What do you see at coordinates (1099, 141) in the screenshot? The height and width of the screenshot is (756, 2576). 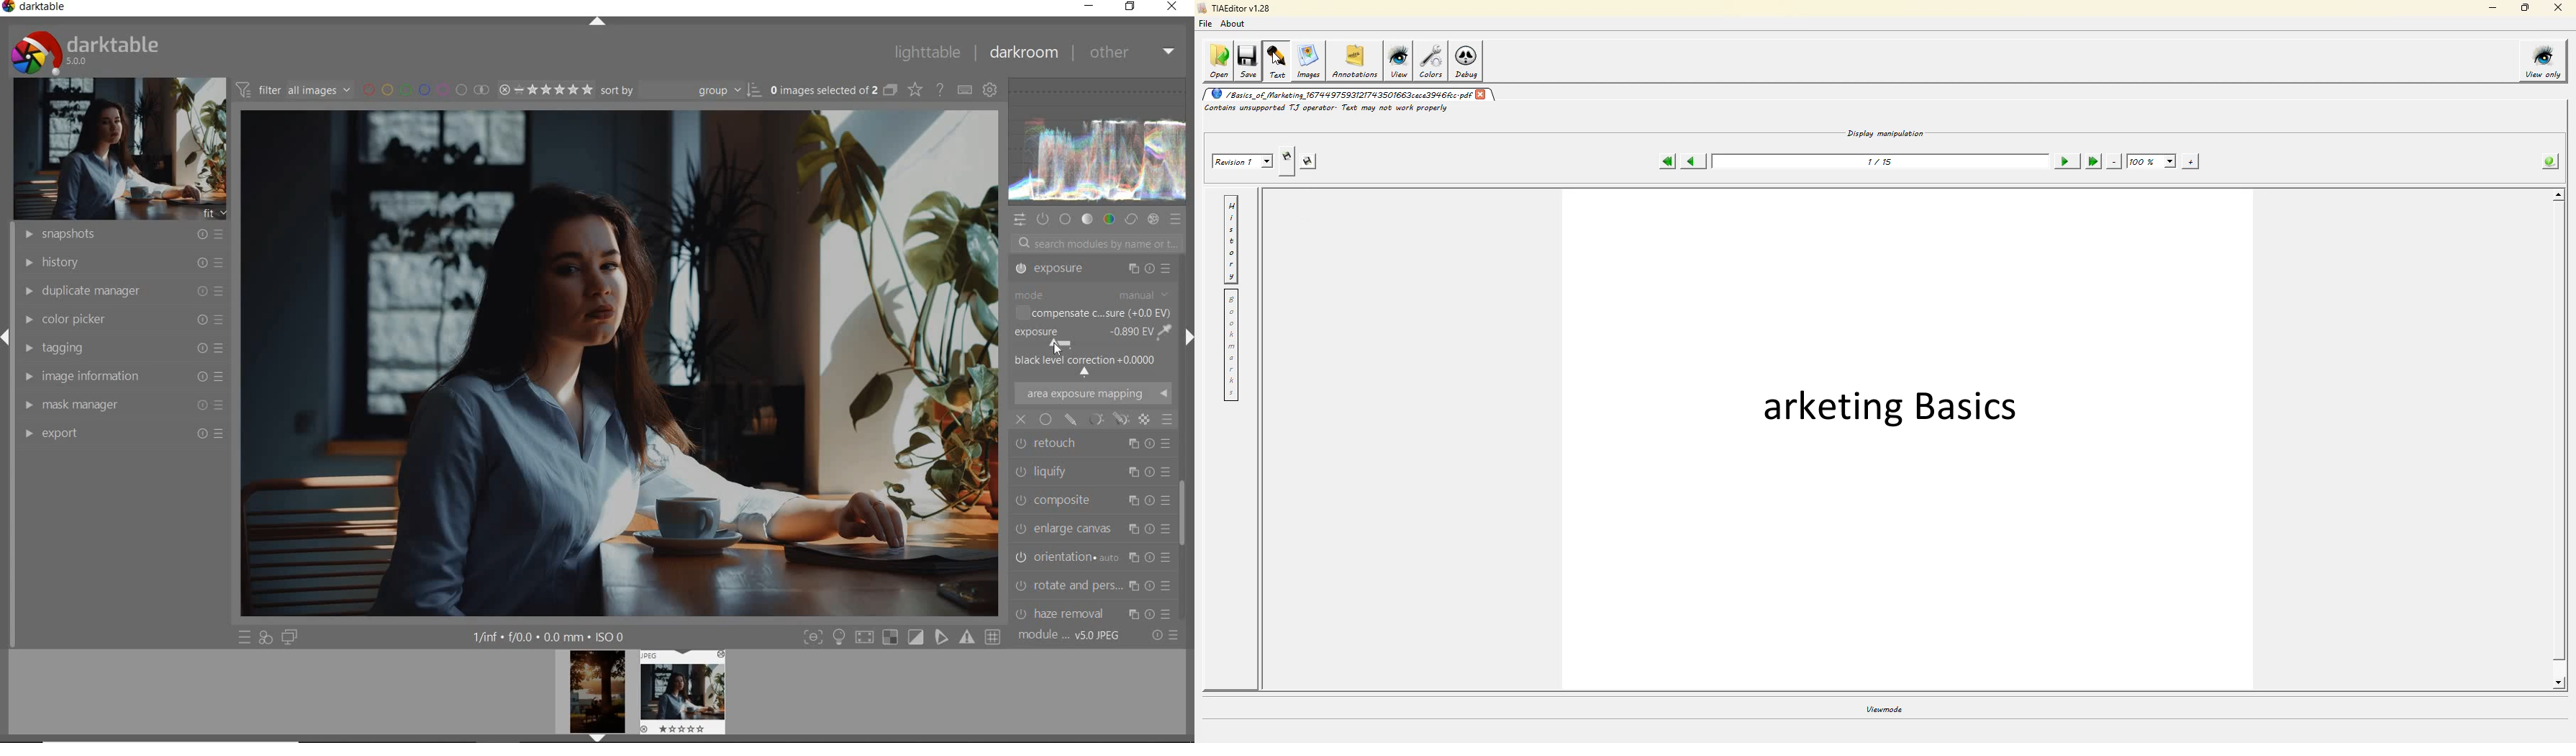 I see `WAVEFORM` at bounding box center [1099, 141].